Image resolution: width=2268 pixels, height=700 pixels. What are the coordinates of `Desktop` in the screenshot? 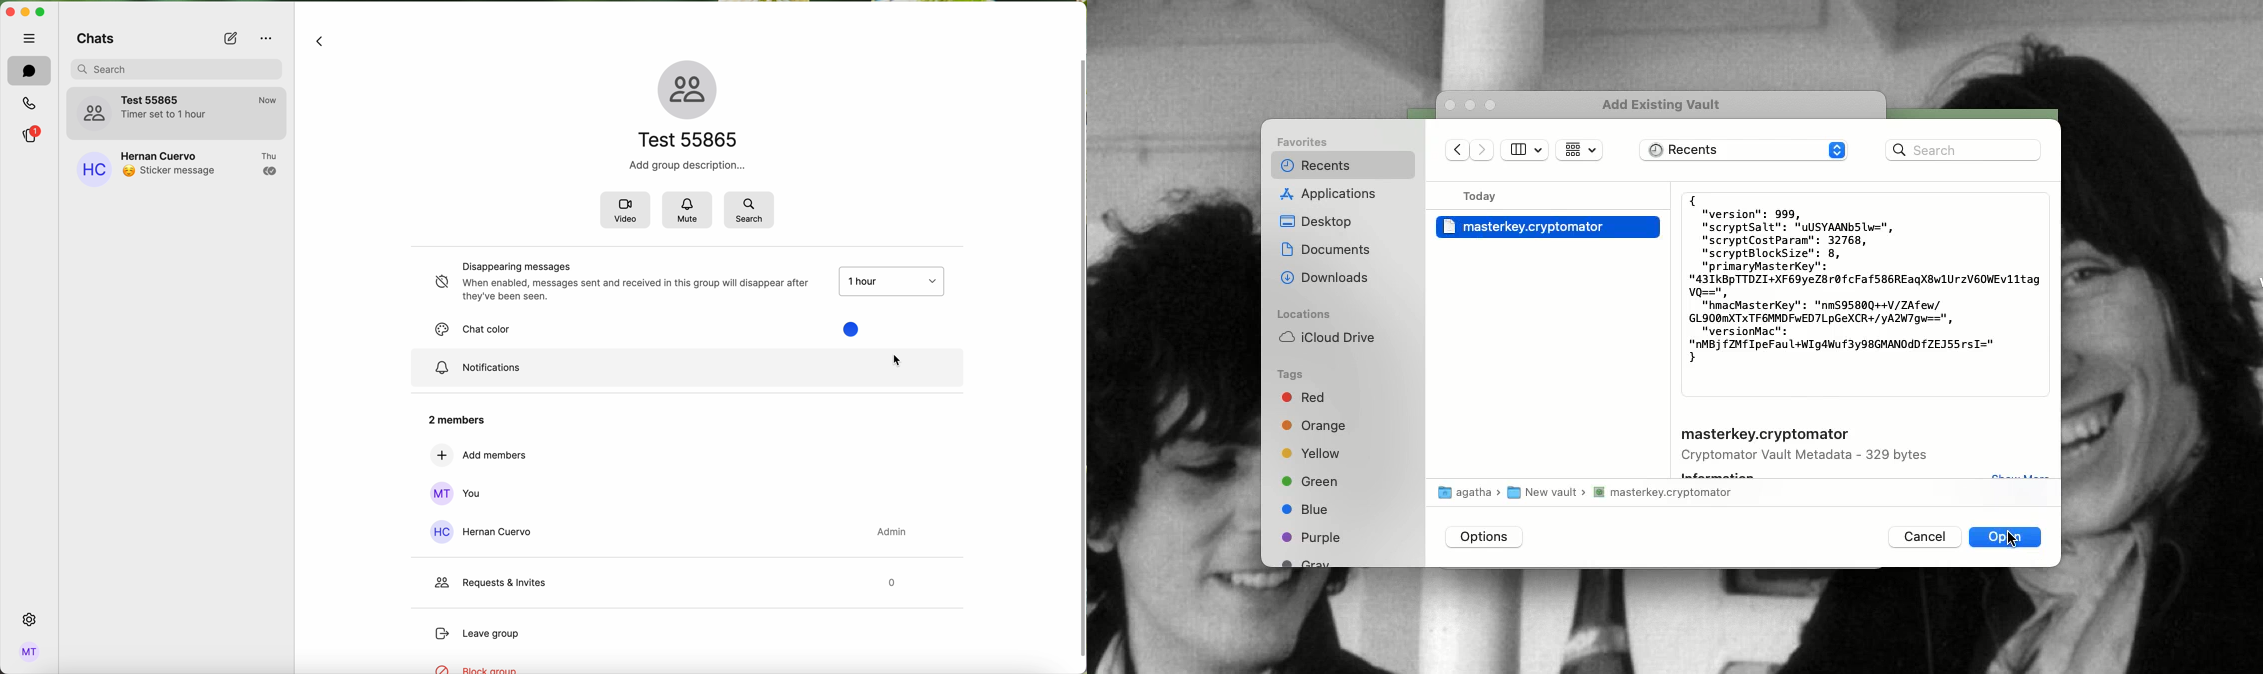 It's located at (1317, 223).